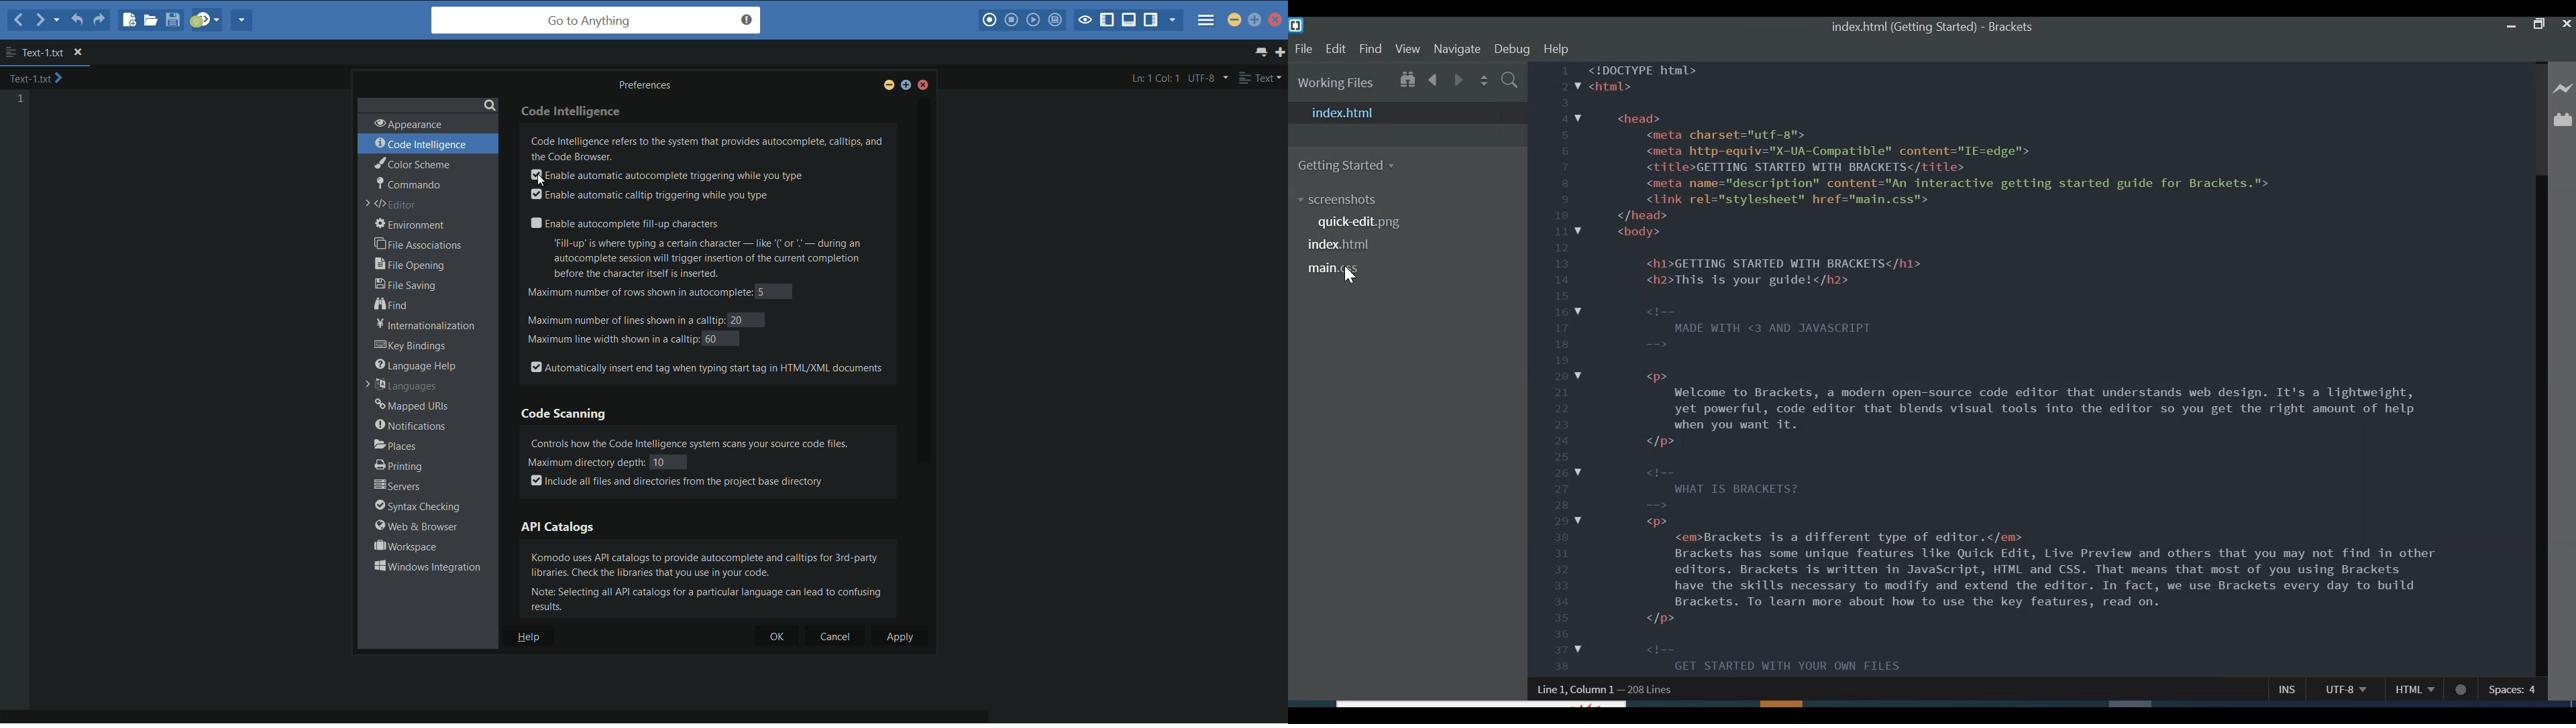 The width and height of the screenshot is (2576, 728). What do you see at coordinates (1407, 50) in the screenshot?
I see `View` at bounding box center [1407, 50].